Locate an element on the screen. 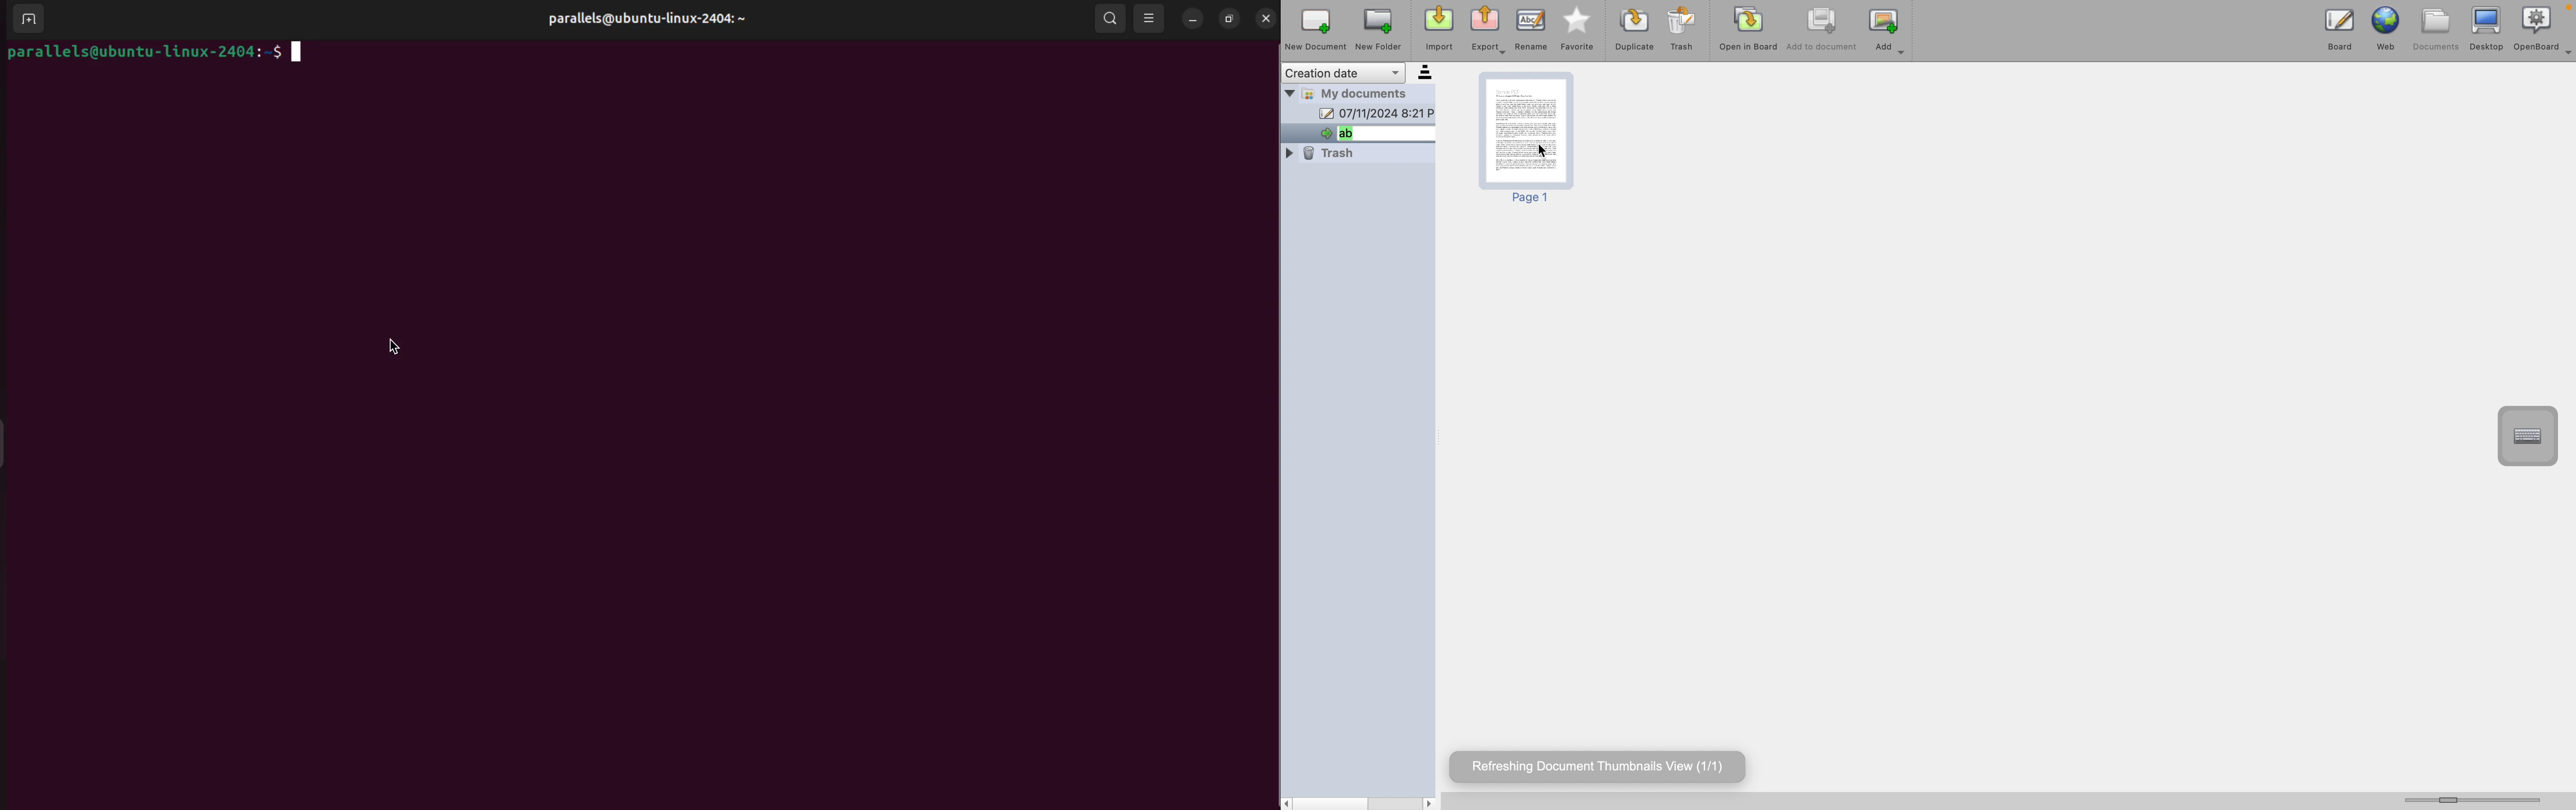 This screenshot has width=2576, height=812. page 1 is located at coordinates (1528, 139).